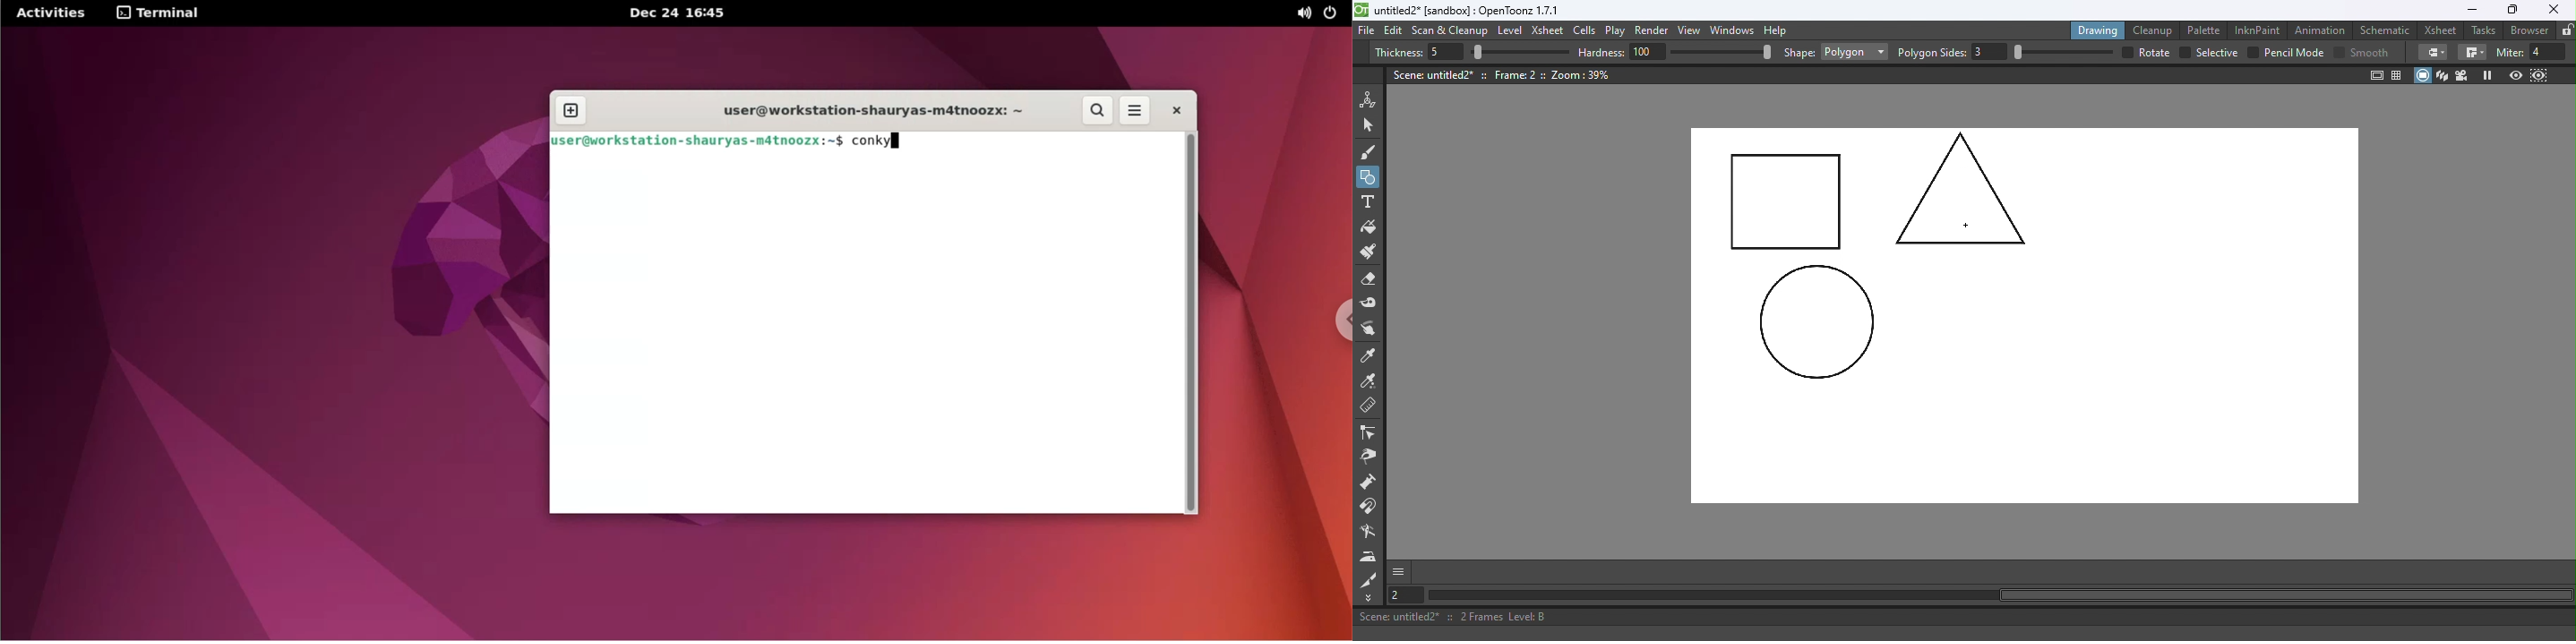 Image resolution: width=2576 pixels, height=644 pixels. What do you see at coordinates (1510, 31) in the screenshot?
I see `Level` at bounding box center [1510, 31].